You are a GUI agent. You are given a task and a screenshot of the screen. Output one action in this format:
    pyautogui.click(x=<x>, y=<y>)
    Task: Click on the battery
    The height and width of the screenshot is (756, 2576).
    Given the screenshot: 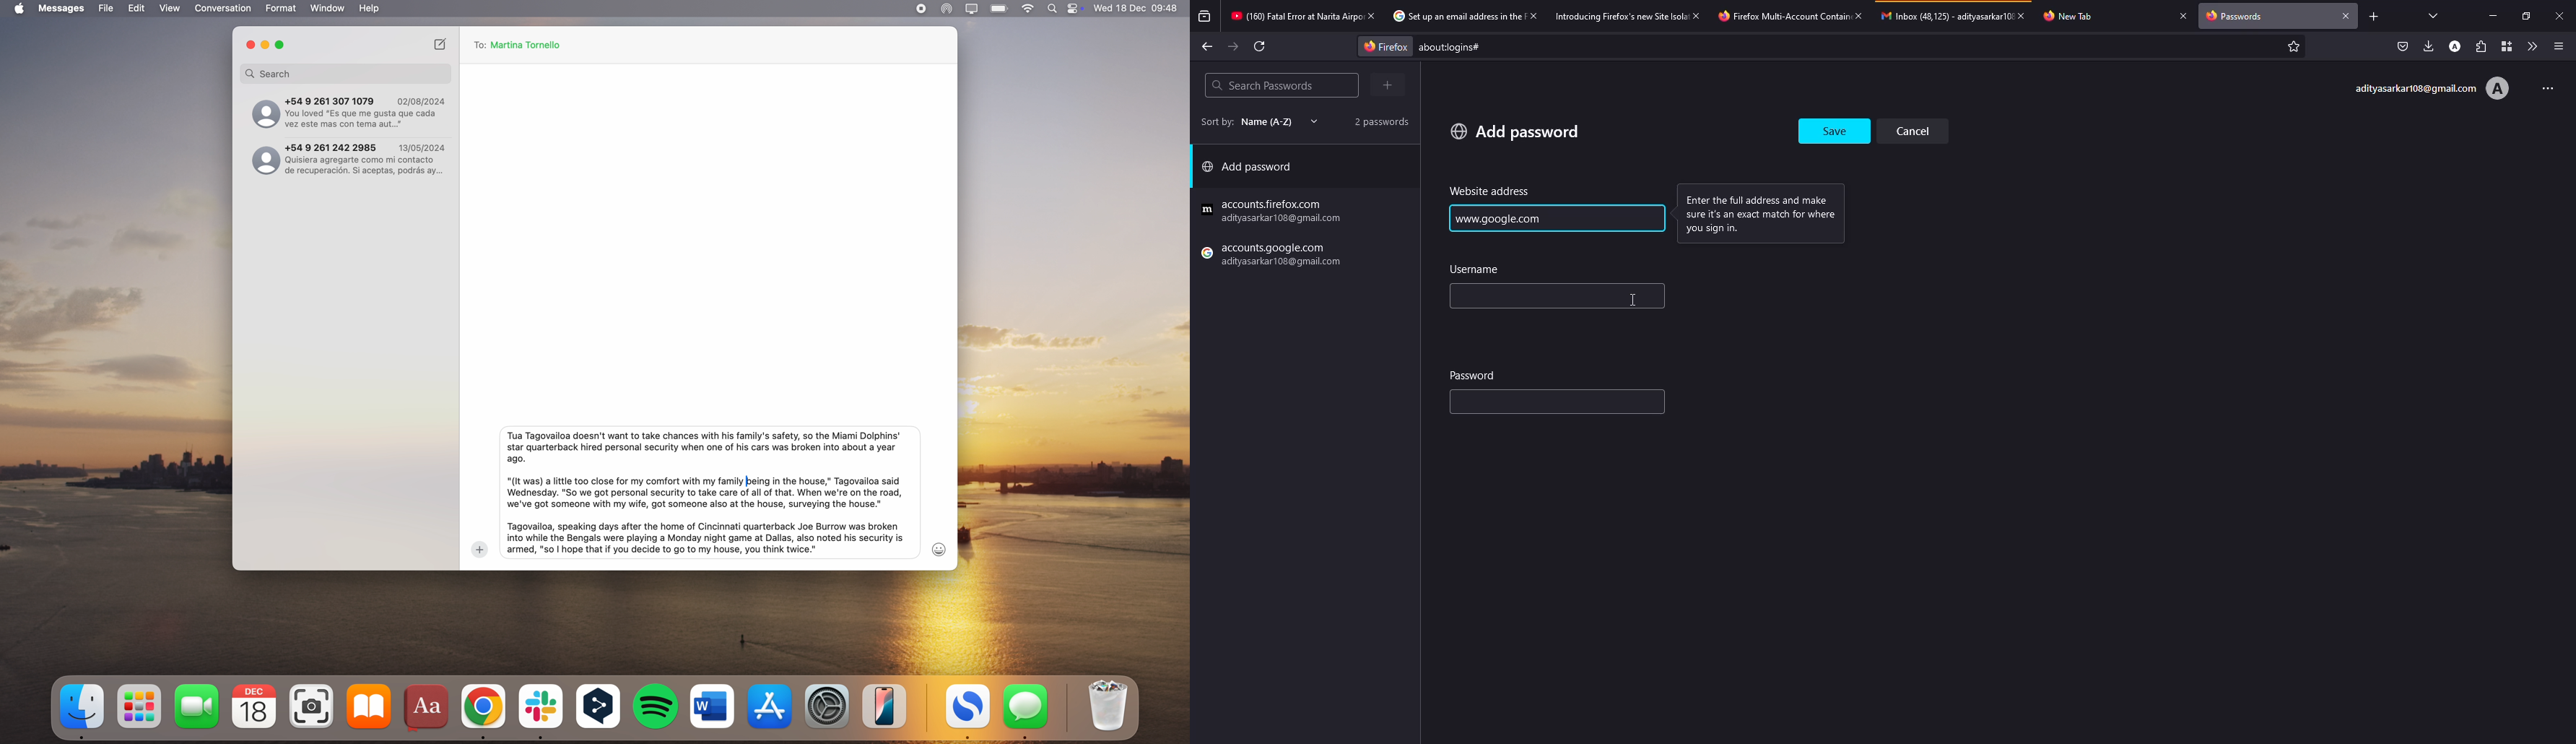 What is the action you would take?
    pyautogui.click(x=1000, y=8)
    